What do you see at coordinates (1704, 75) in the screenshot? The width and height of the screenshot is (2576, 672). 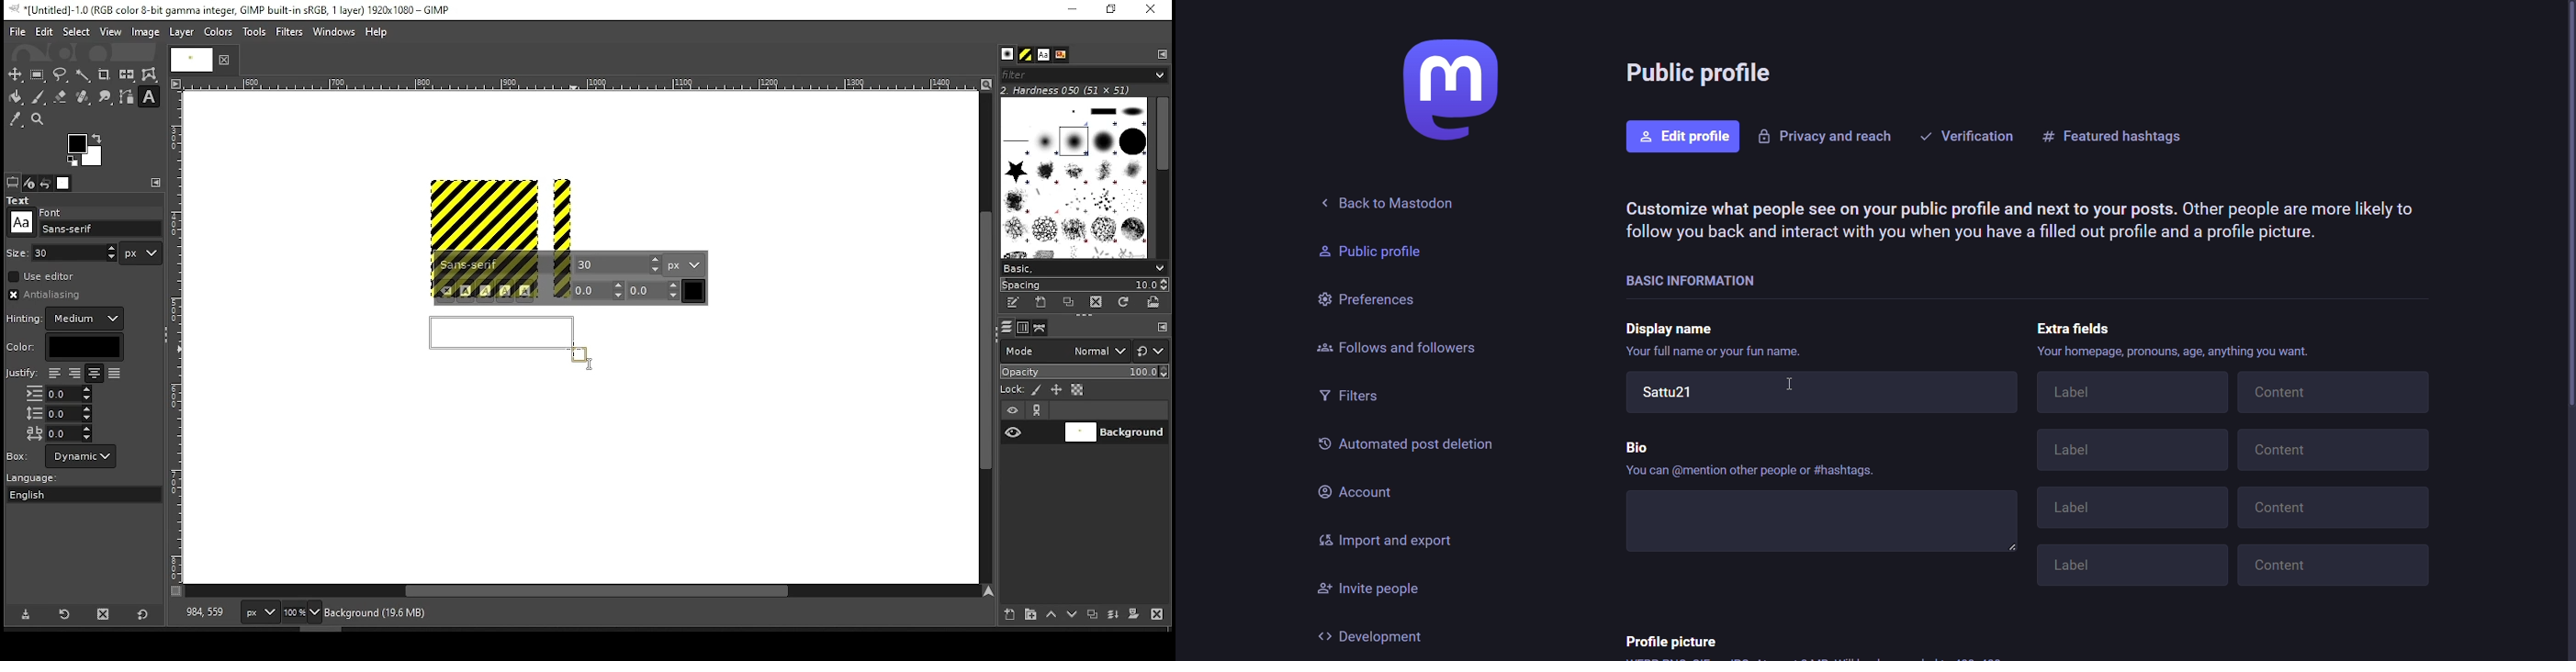 I see `public profile` at bounding box center [1704, 75].